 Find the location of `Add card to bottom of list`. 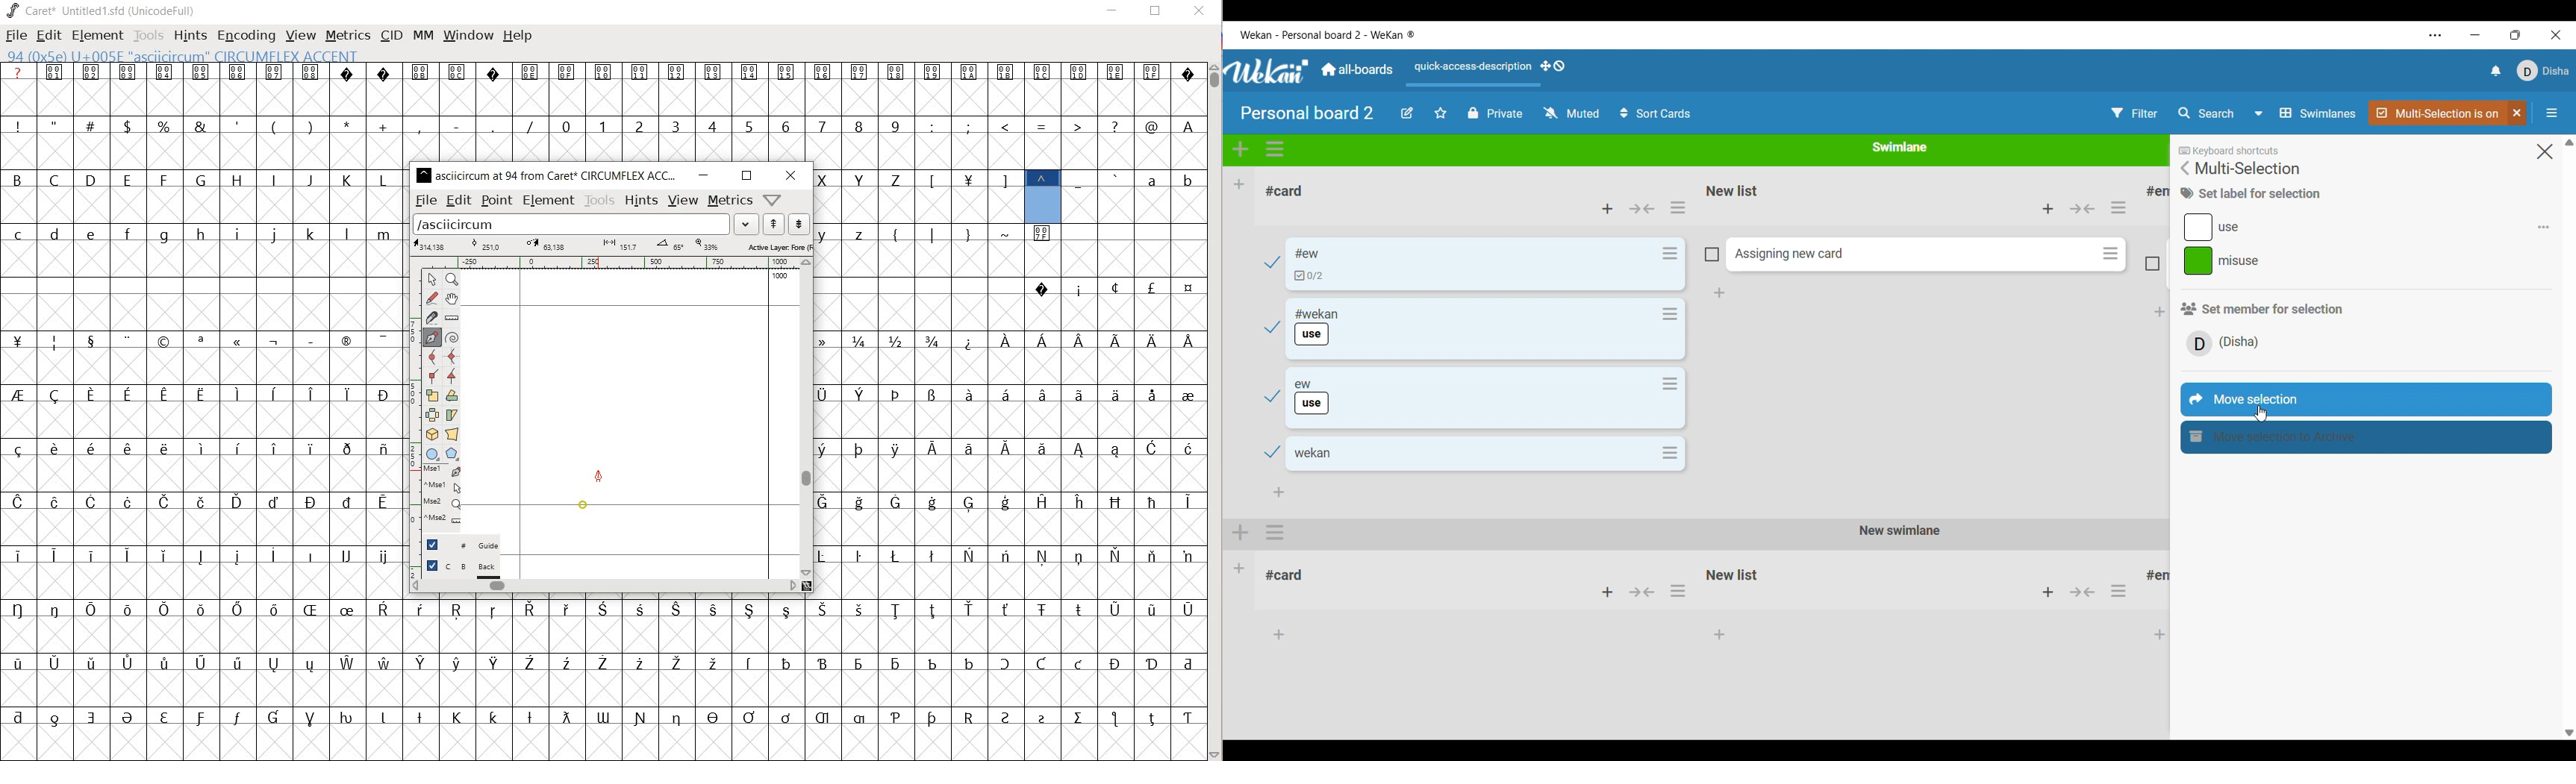

Add card to bottom of list is located at coordinates (1720, 292).